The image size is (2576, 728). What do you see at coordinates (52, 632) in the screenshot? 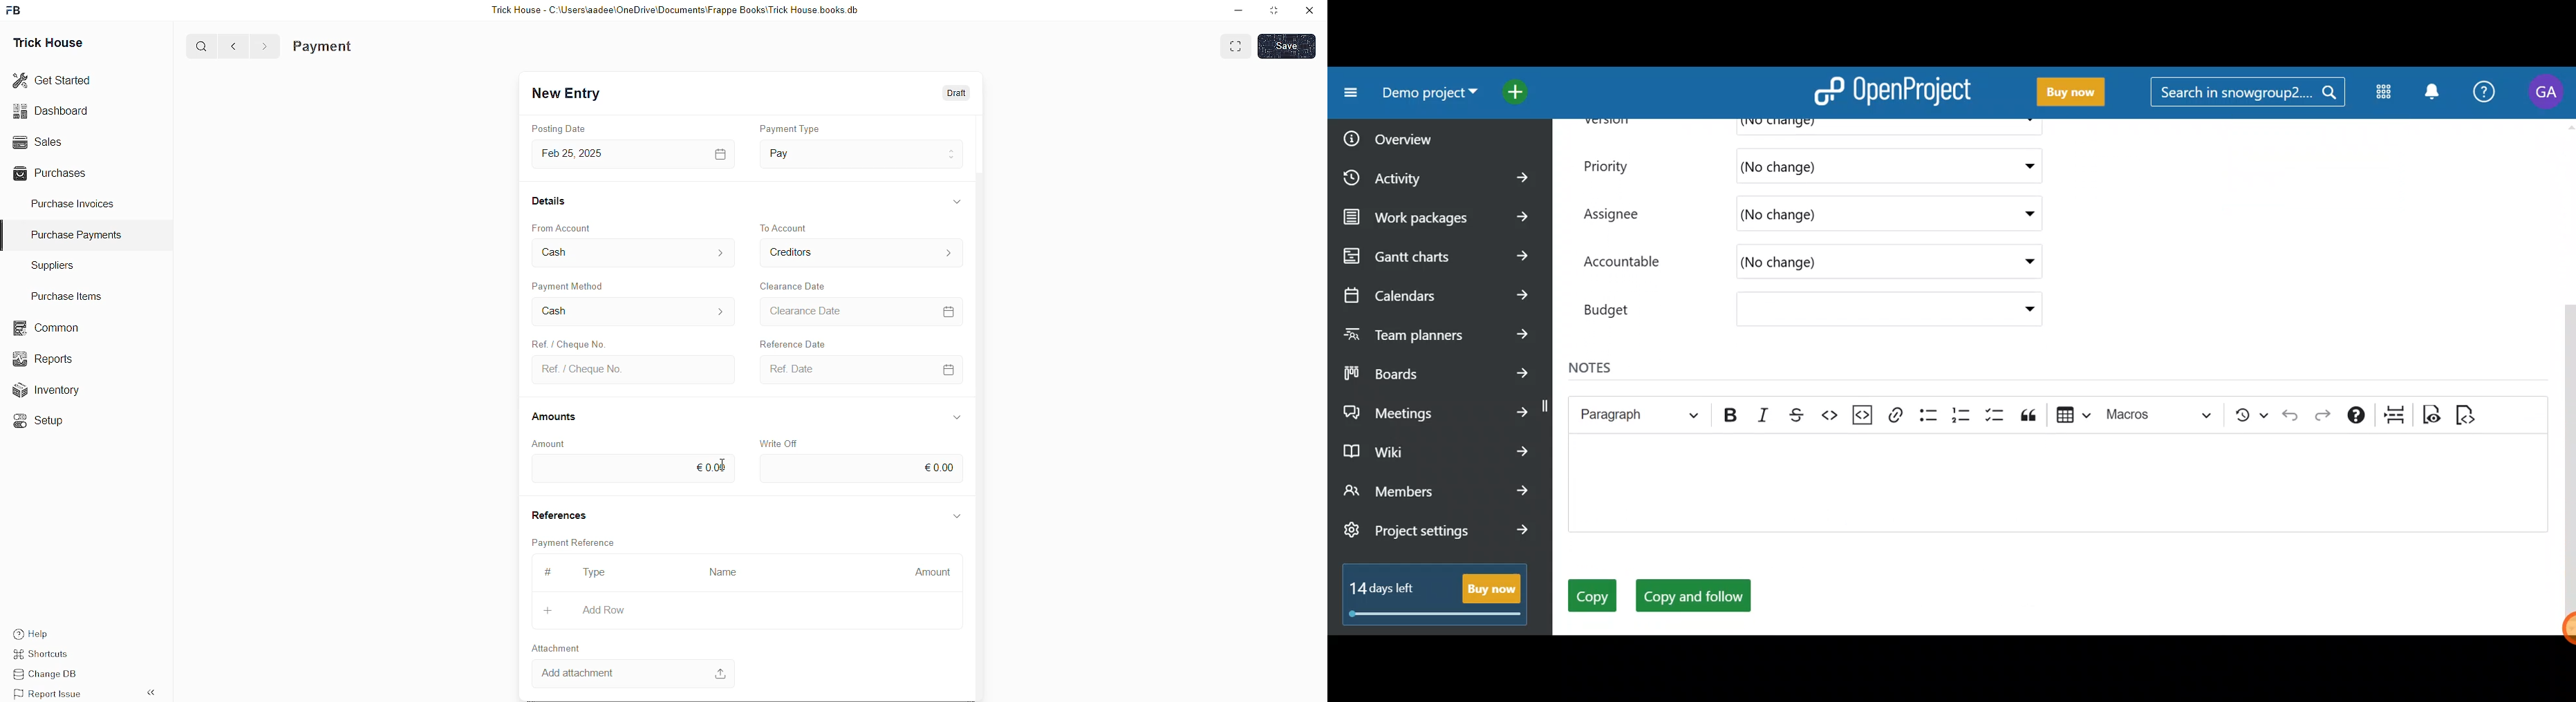
I see ` Help` at bounding box center [52, 632].